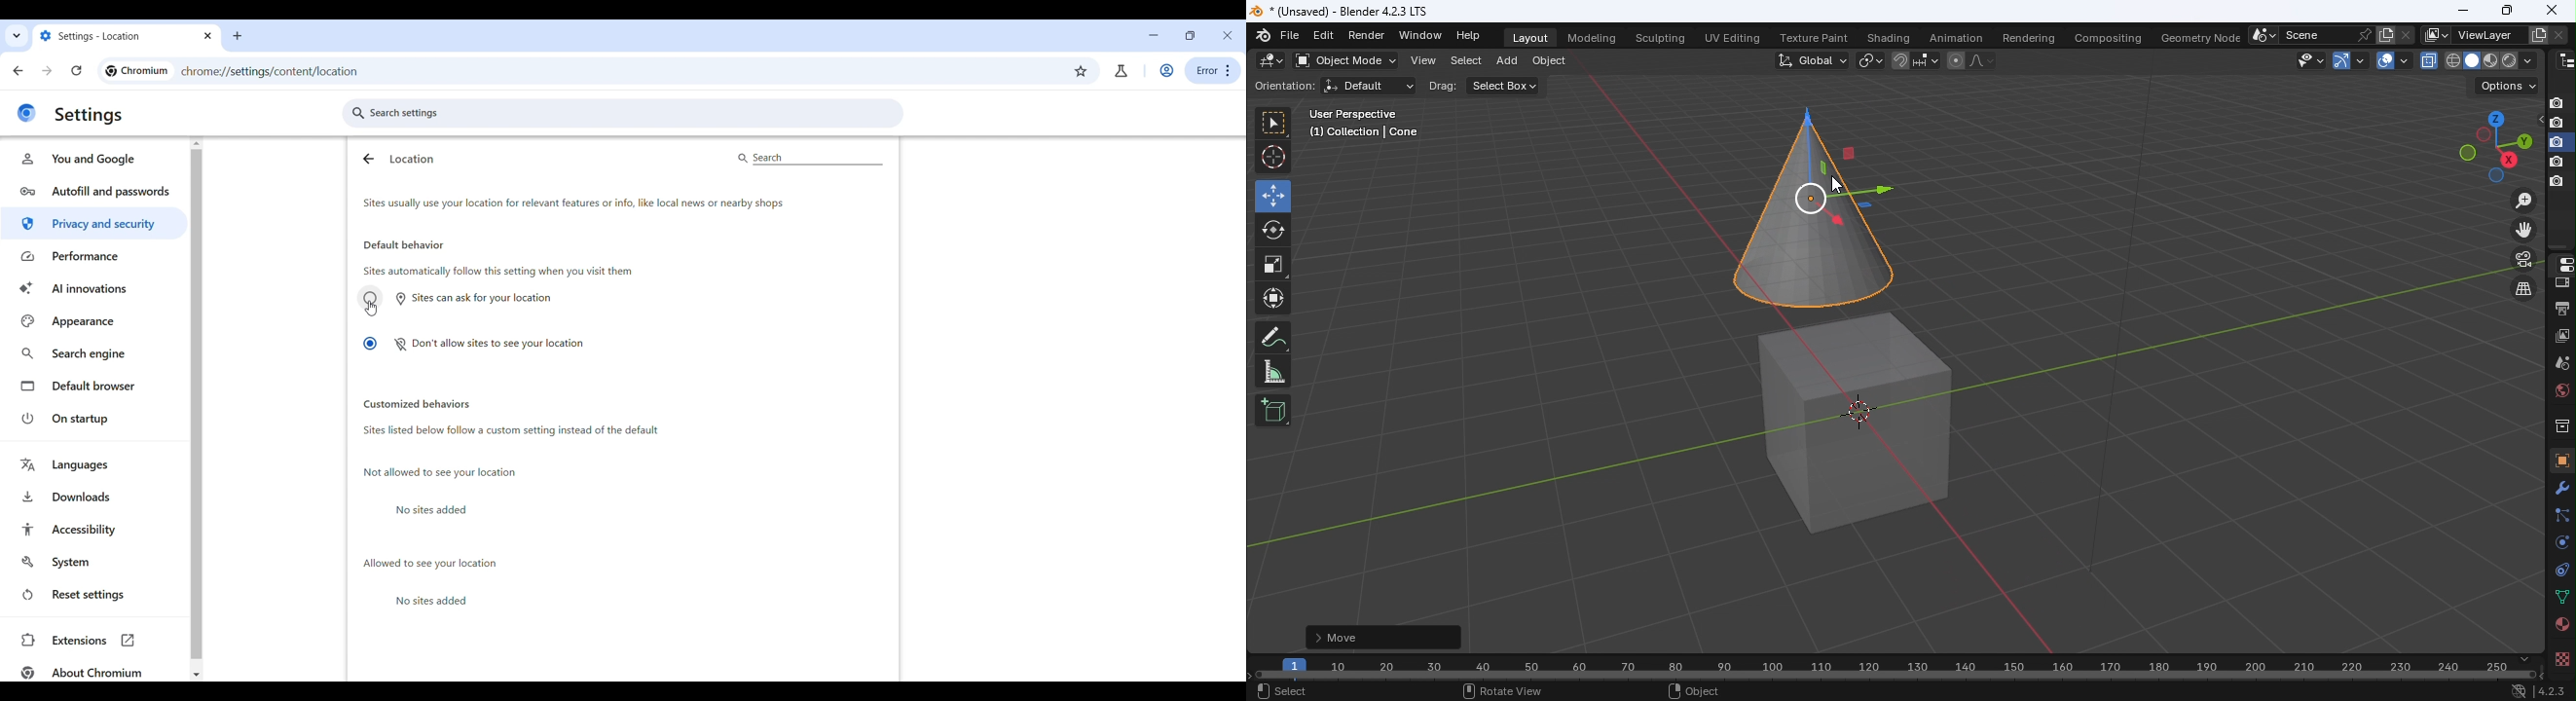 Image resolution: width=2576 pixels, height=728 pixels. I want to click on sites automatically follow this setting when you visit them , so click(498, 273).